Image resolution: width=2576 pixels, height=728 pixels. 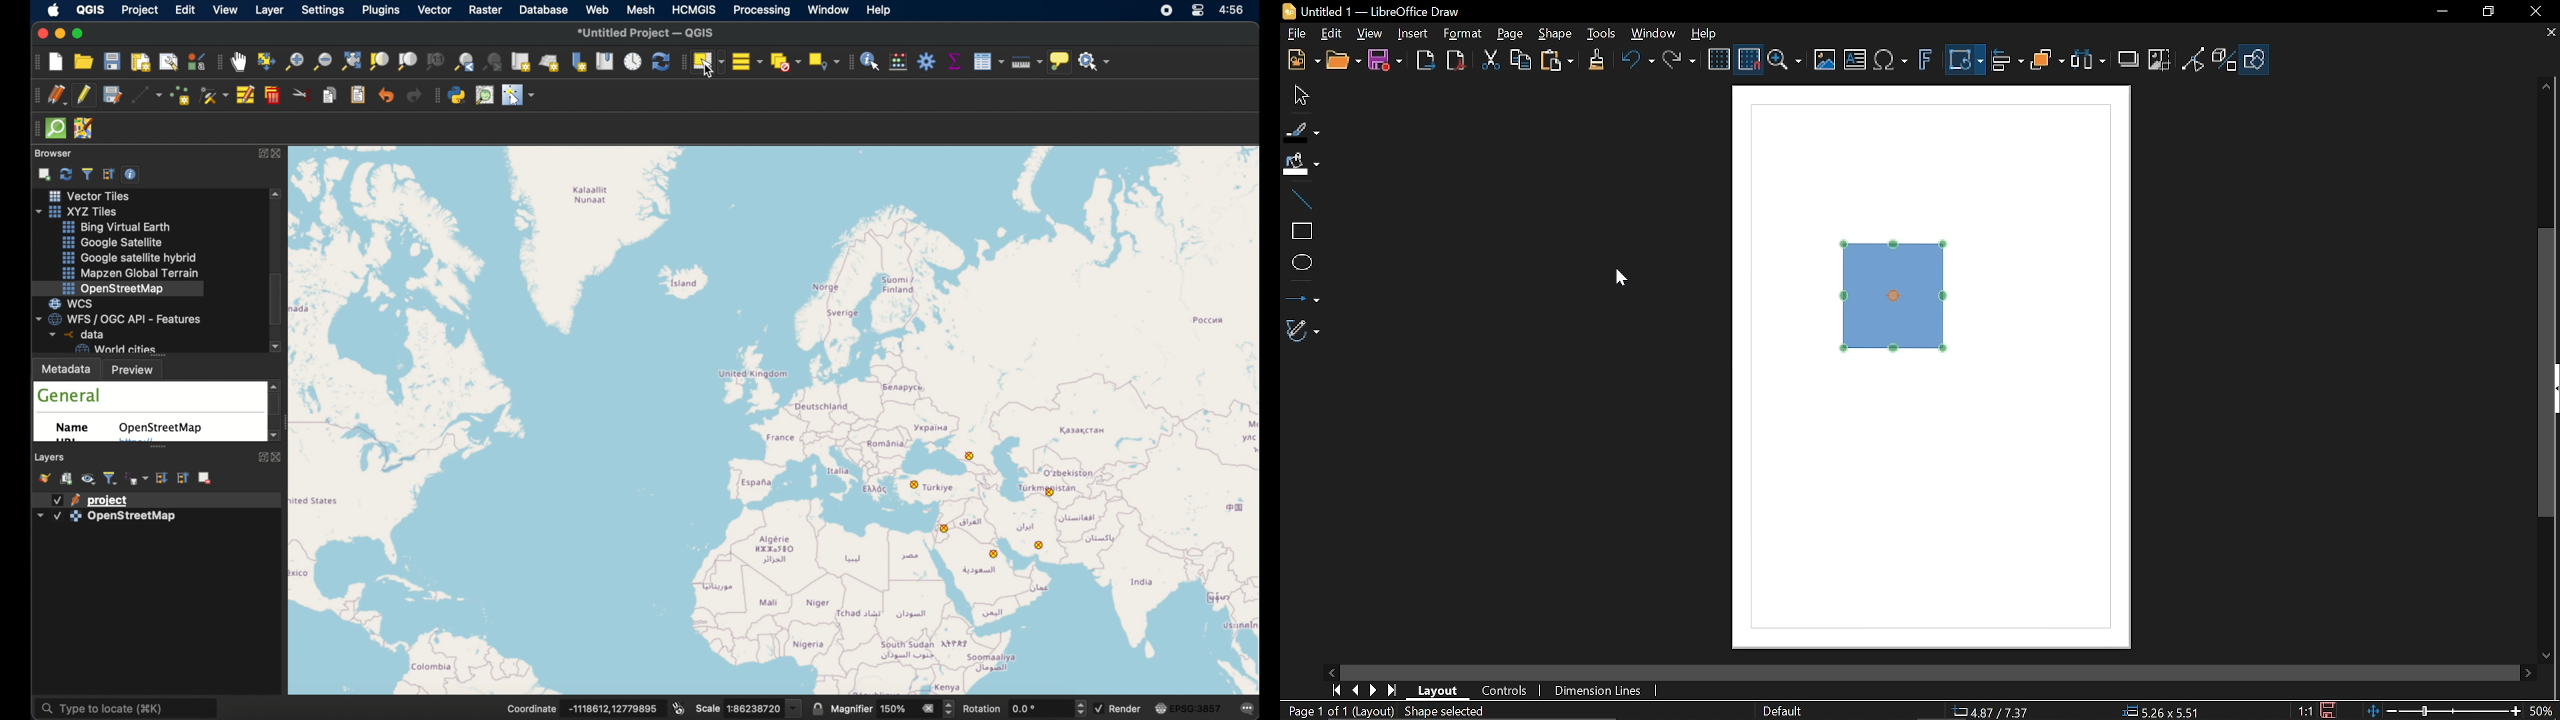 What do you see at coordinates (1299, 232) in the screenshot?
I see `rectangle` at bounding box center [1299, 232].